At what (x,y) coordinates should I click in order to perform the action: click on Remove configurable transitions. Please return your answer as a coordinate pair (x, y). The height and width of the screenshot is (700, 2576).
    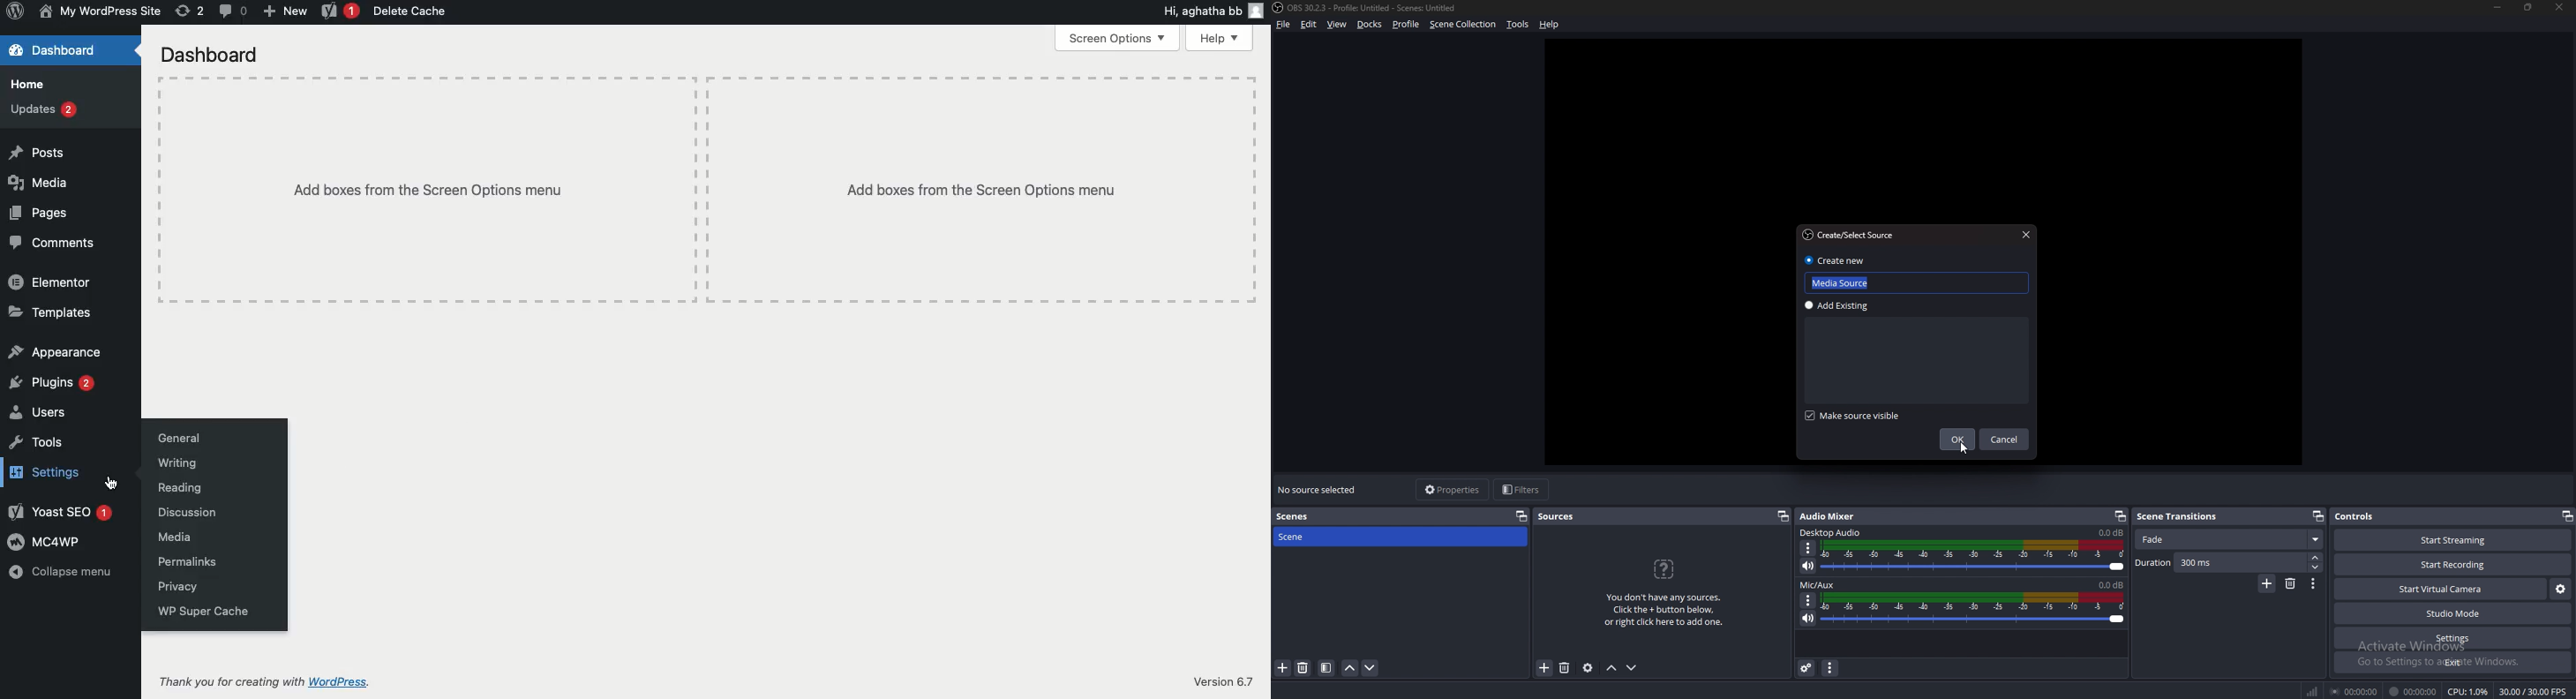
    Looking at the image, I should click on (2291, 583).